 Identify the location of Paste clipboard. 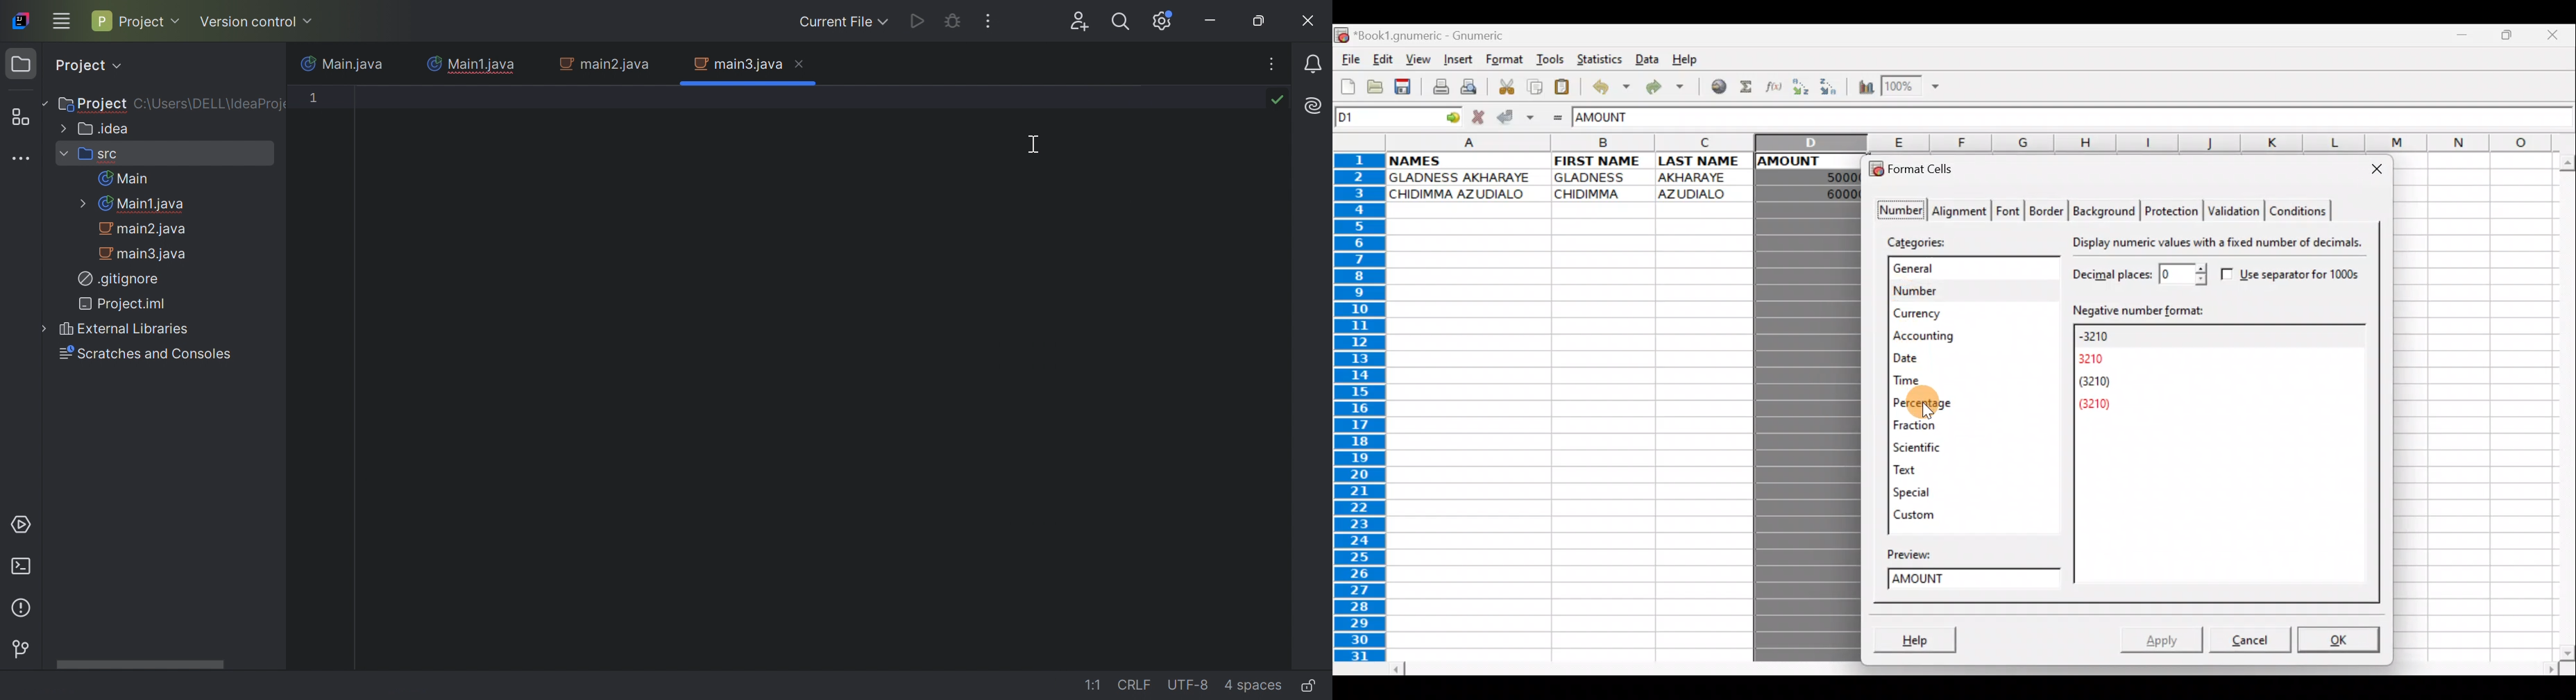
(1564, 86).